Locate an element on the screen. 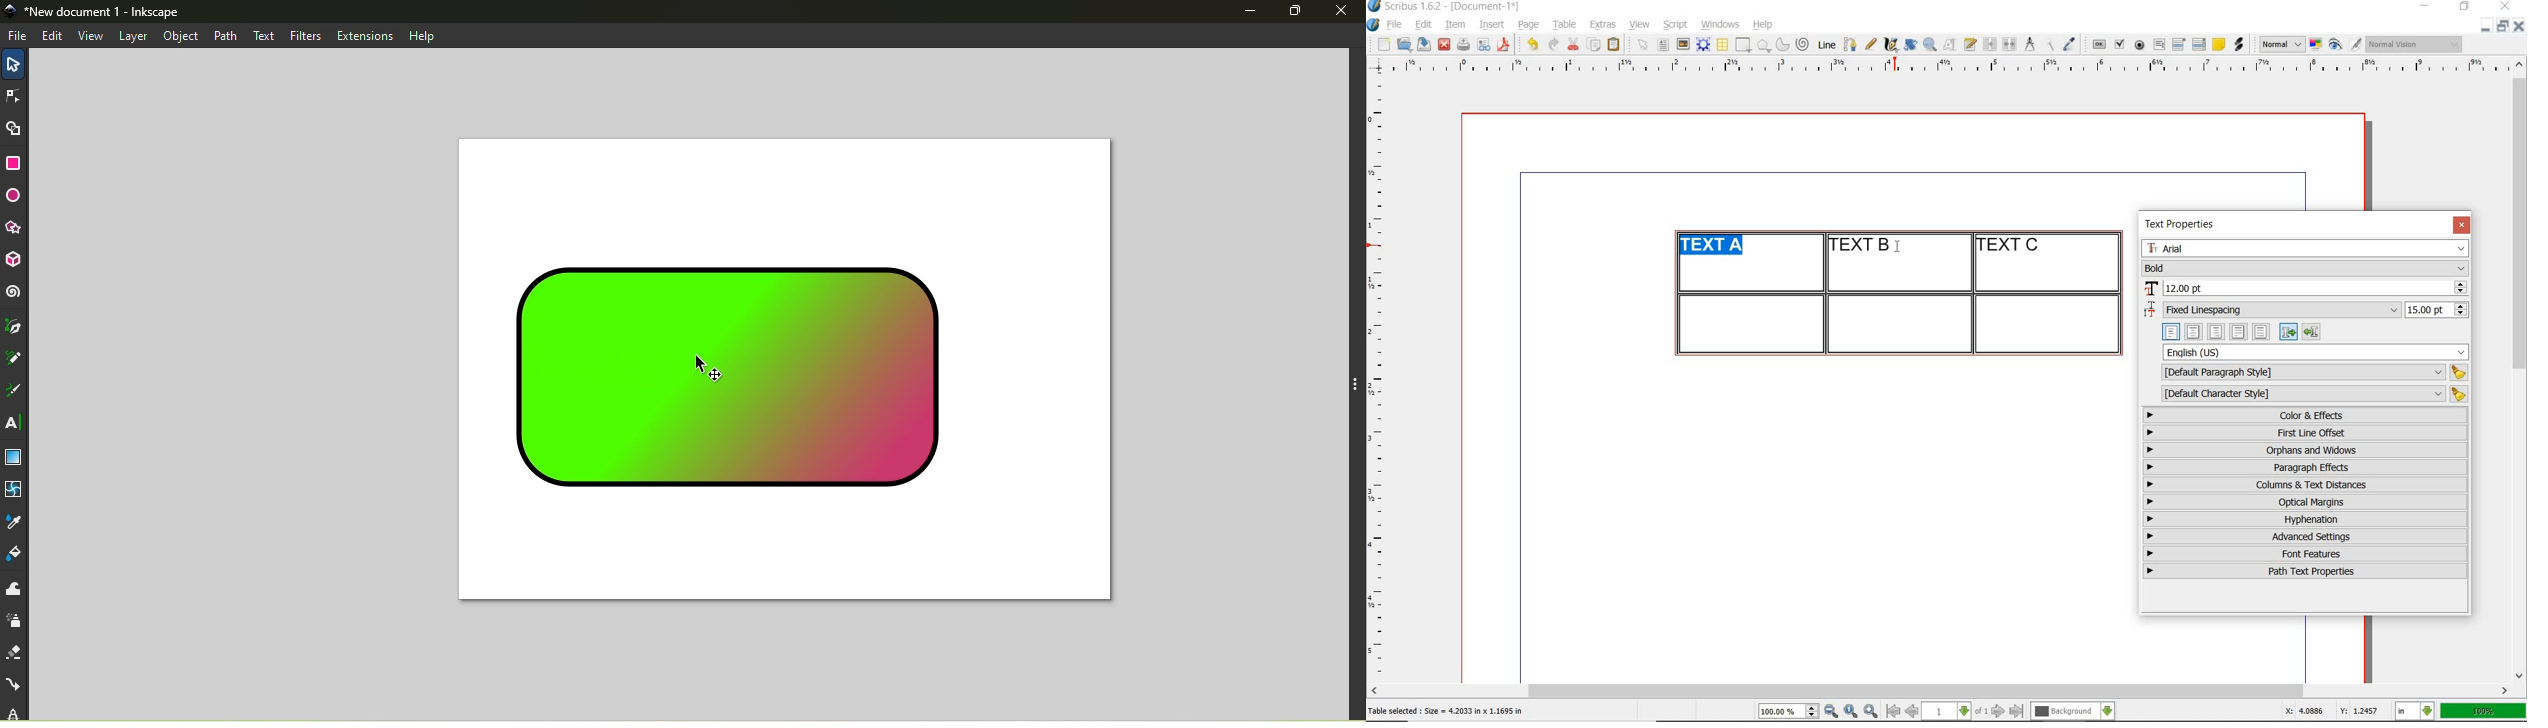 The height and width of the screenshot is (728, 2548). edit is located at coordinates (54, 35).